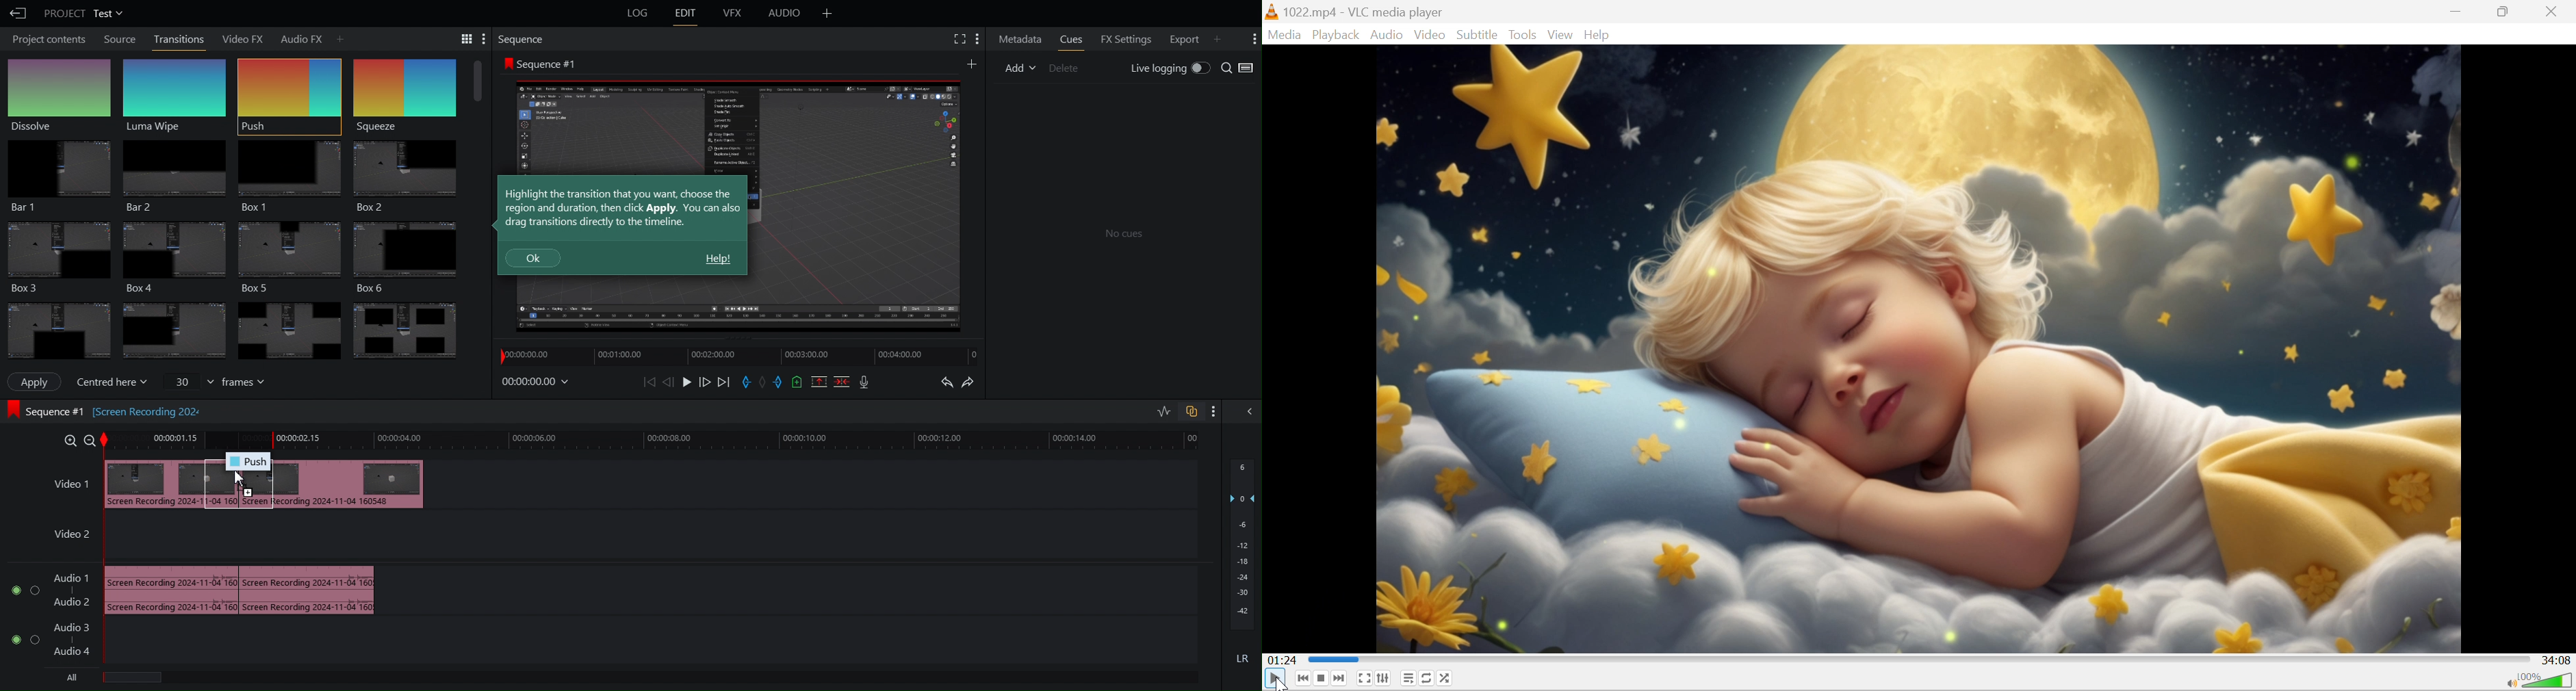 This screenshot has height=700, width=2576. What do you see at coordinates (865, 383) in the screenshot?
I see `Mic` at bounding box center [865, 383].